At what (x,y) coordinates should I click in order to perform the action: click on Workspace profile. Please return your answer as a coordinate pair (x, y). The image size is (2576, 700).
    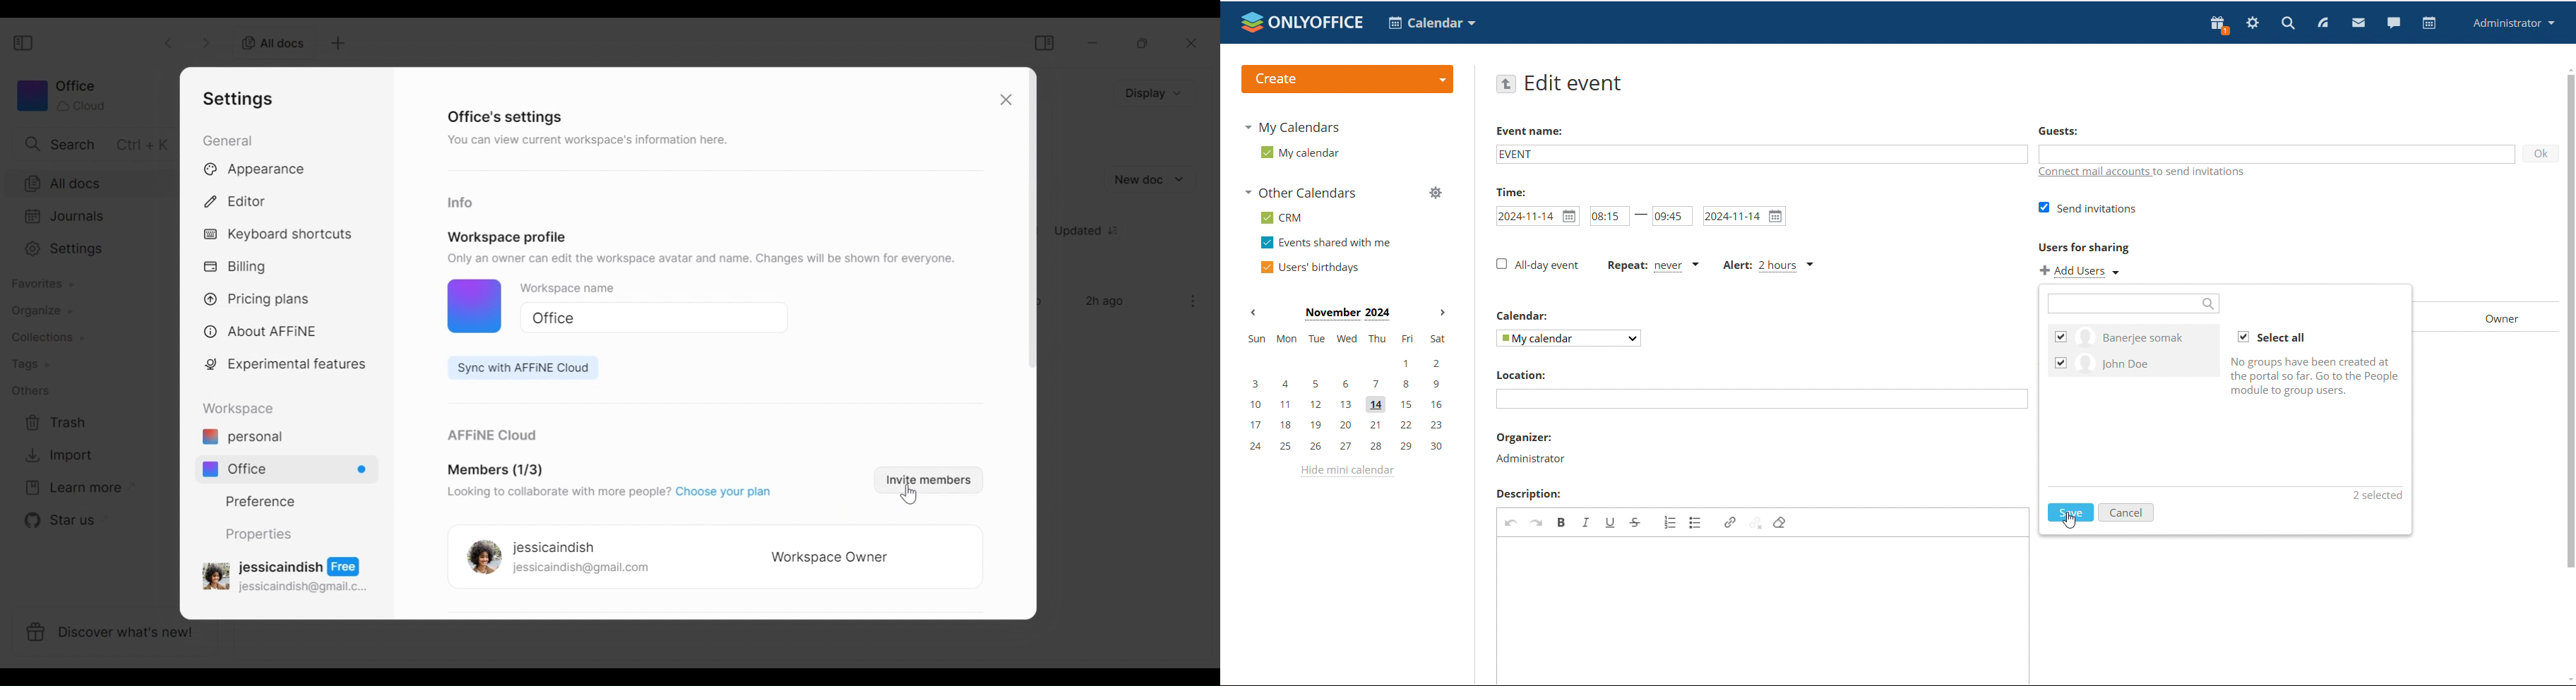
    Looking at the image, I should click on (507, 237).